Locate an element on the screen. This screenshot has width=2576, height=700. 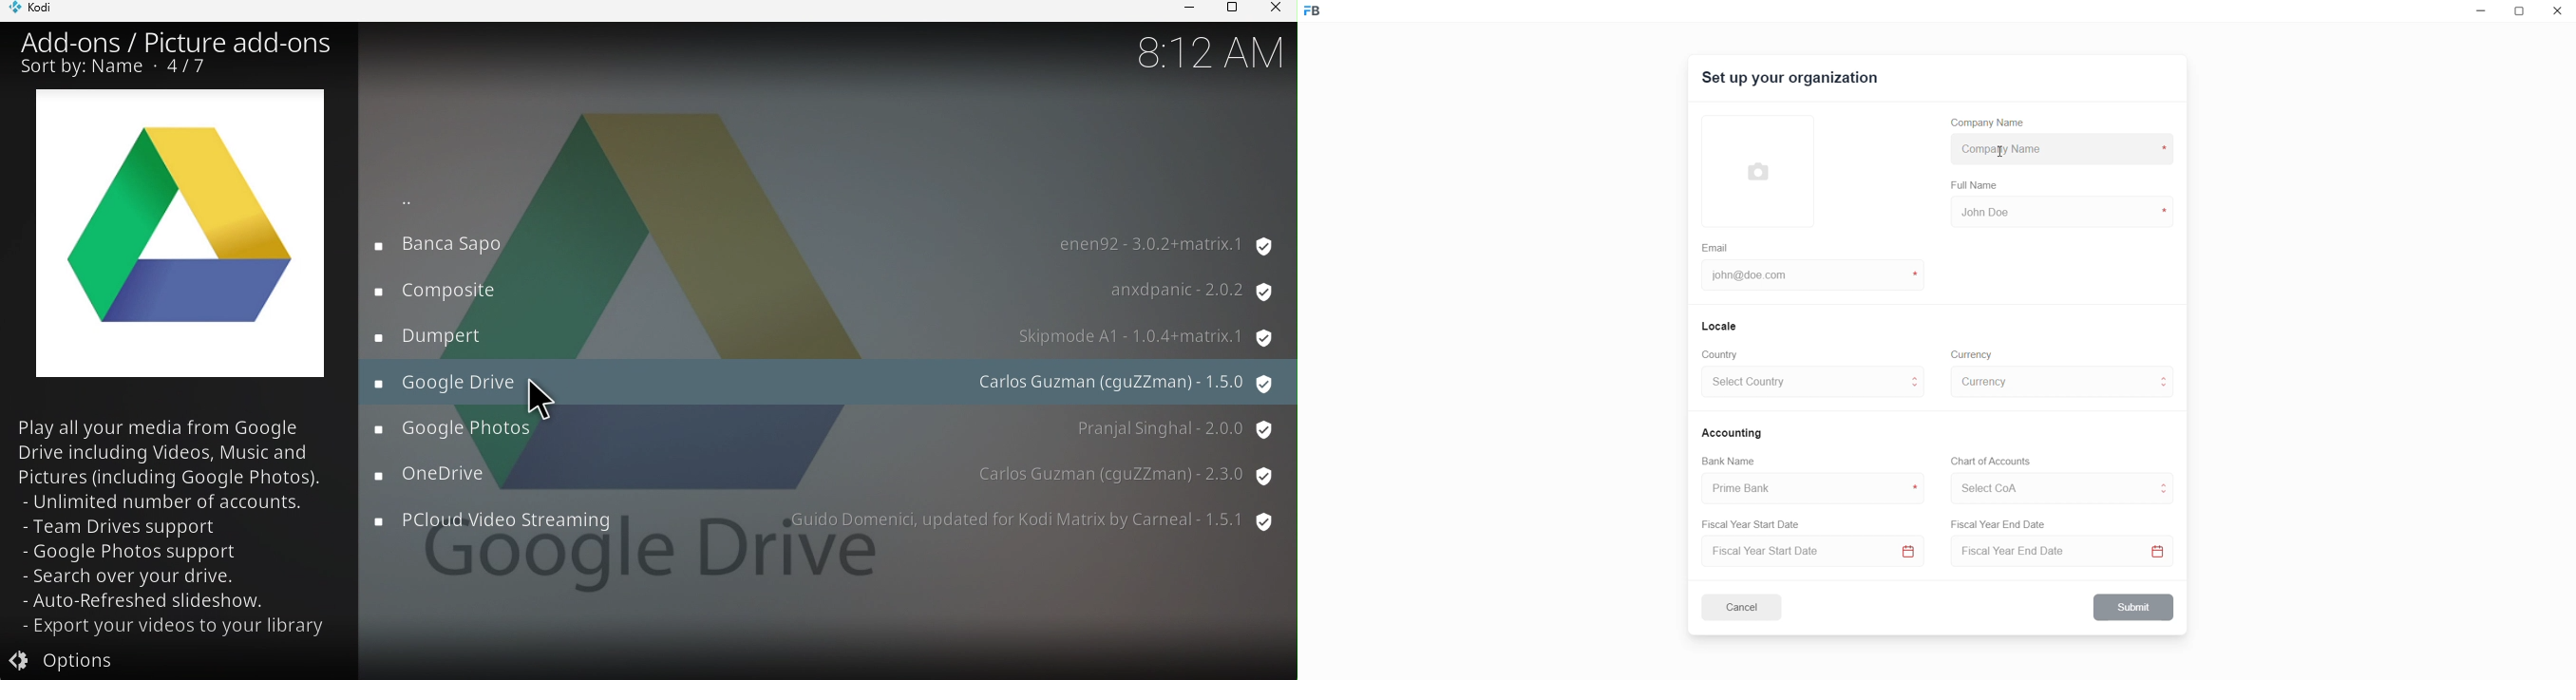
cursor is located at coordinates (2002, 153).